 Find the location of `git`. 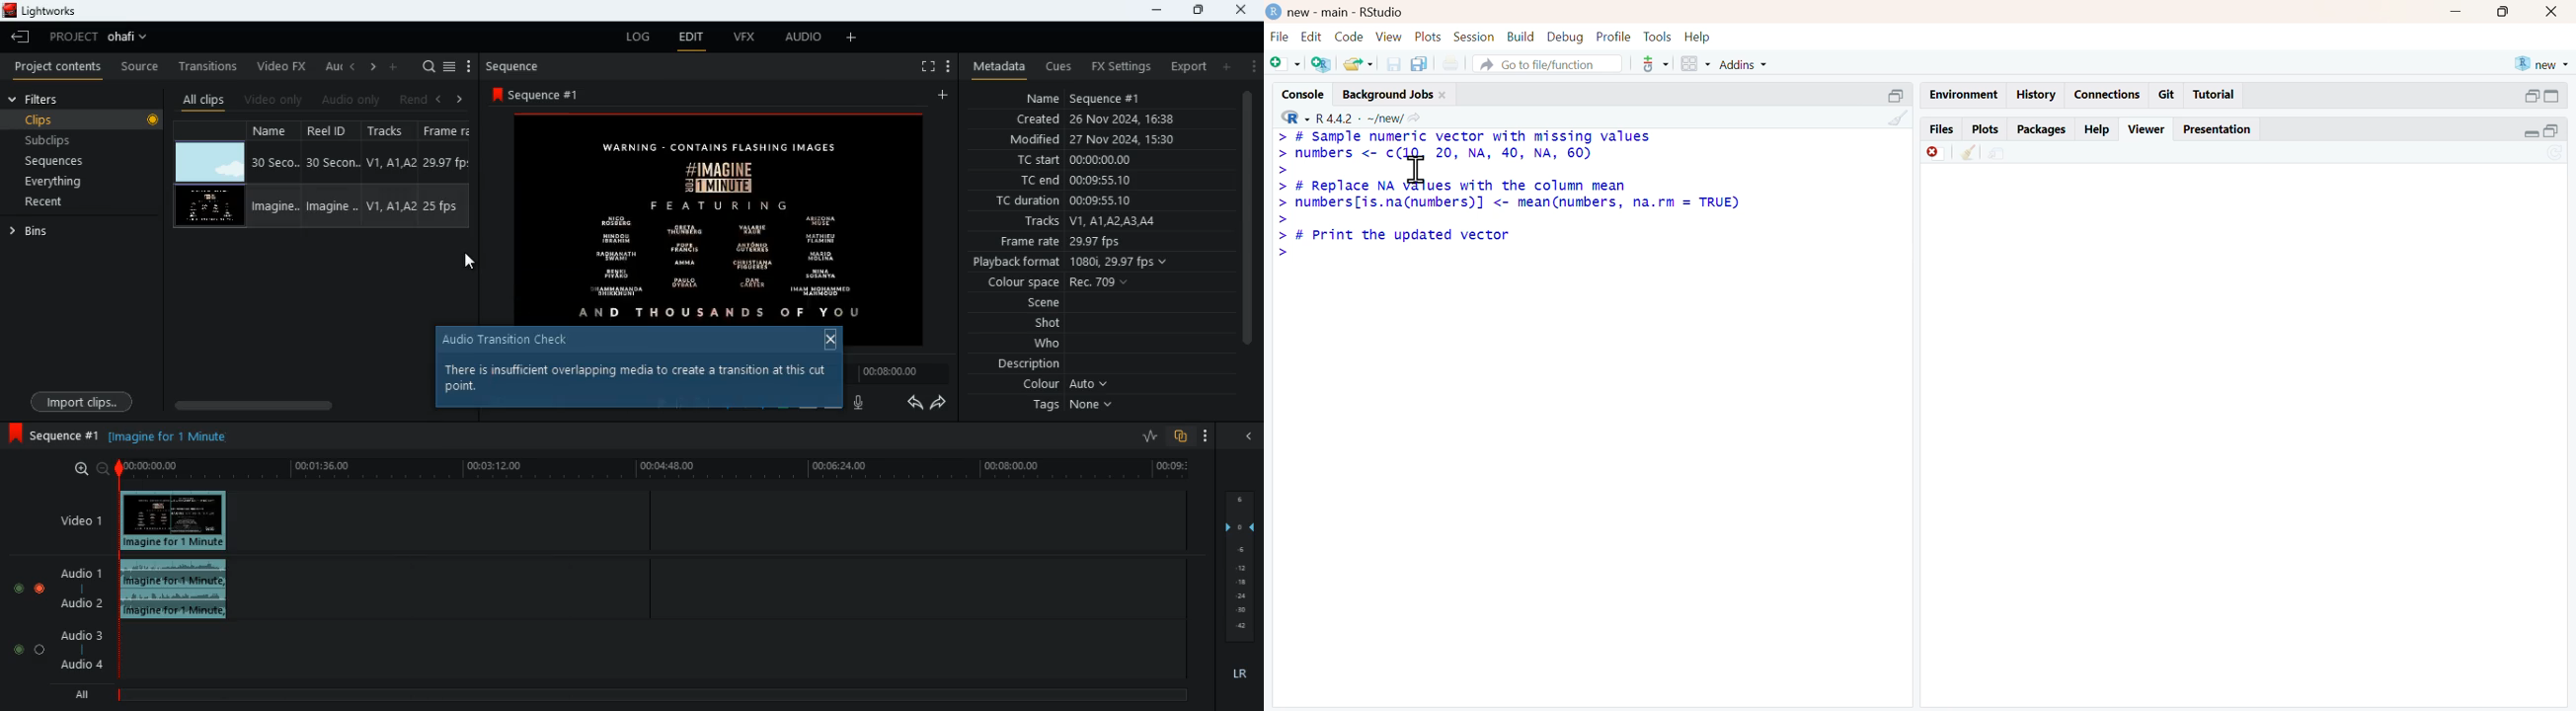

git is located at coordinates (2168, 95).